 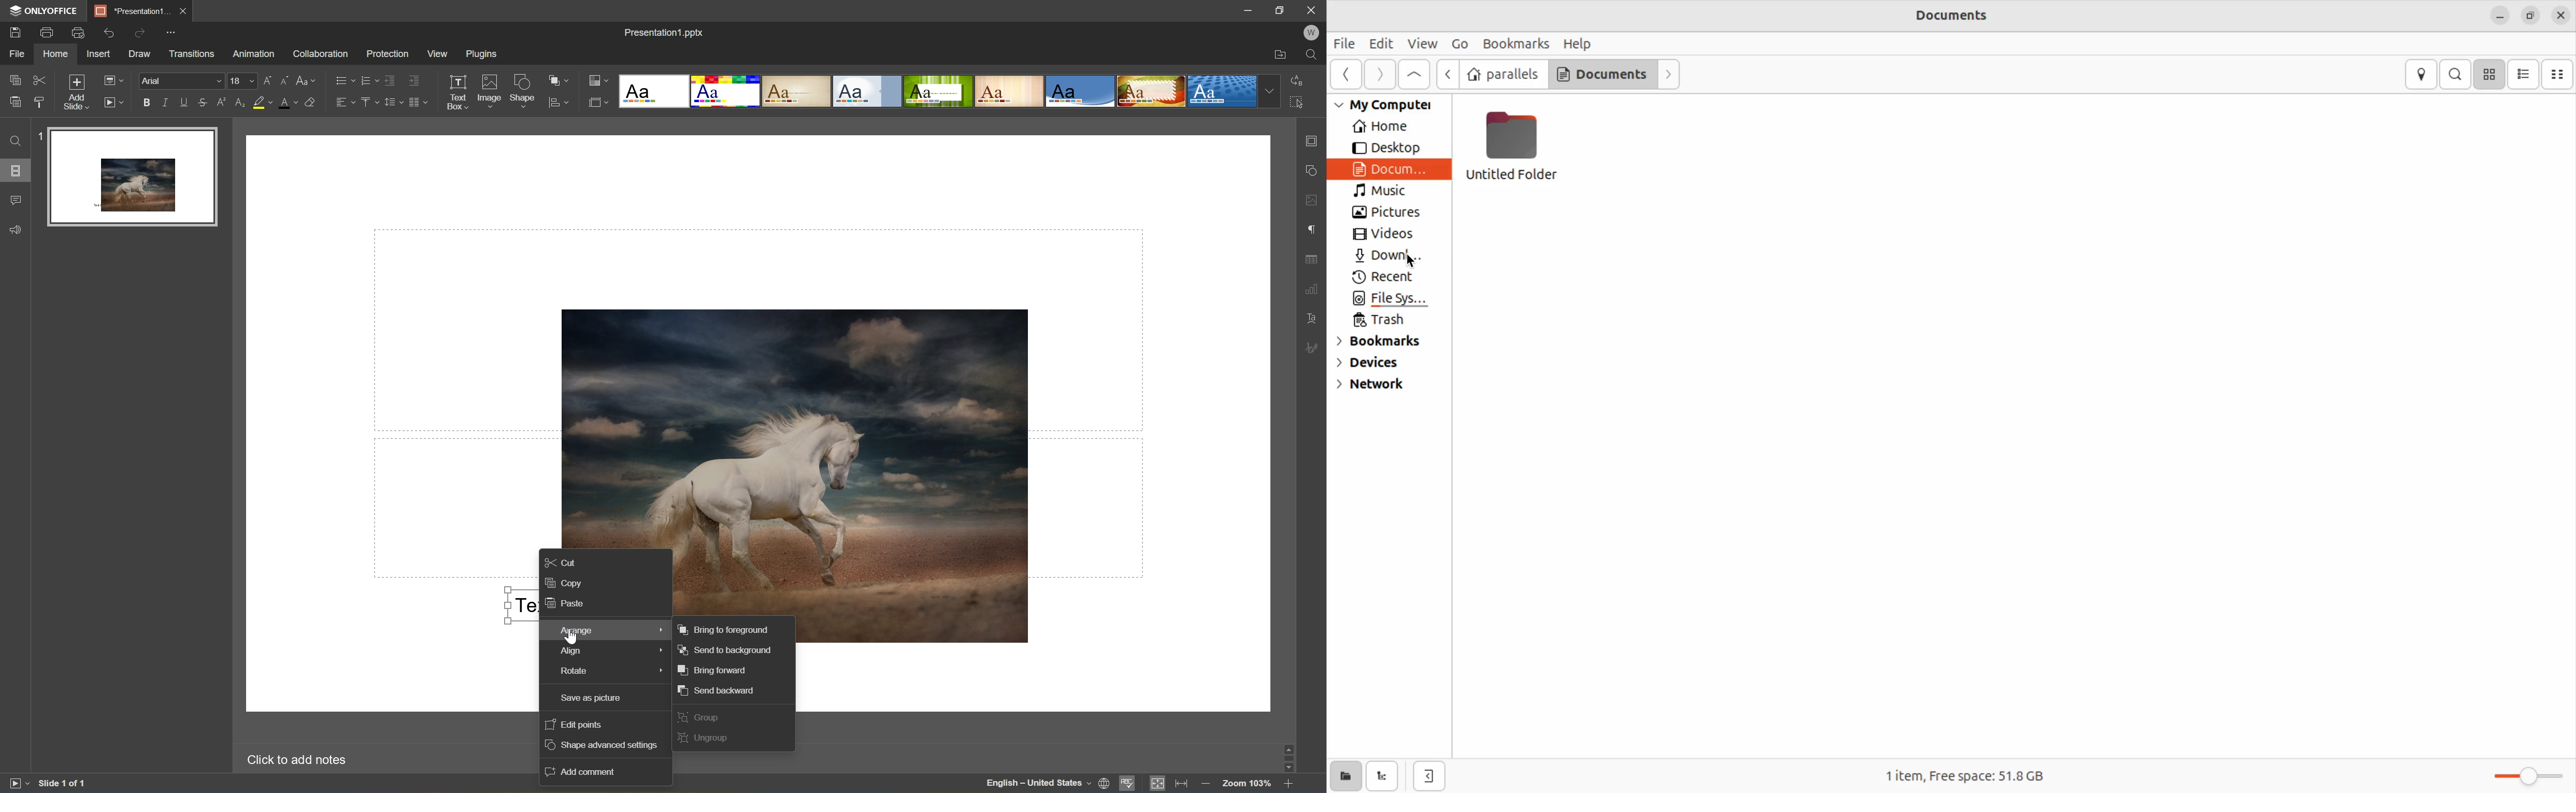 What do you see at coordinates (605, 745) in the screenshot?
I see `Shape advanced settings` at bounding box center [605, 745].